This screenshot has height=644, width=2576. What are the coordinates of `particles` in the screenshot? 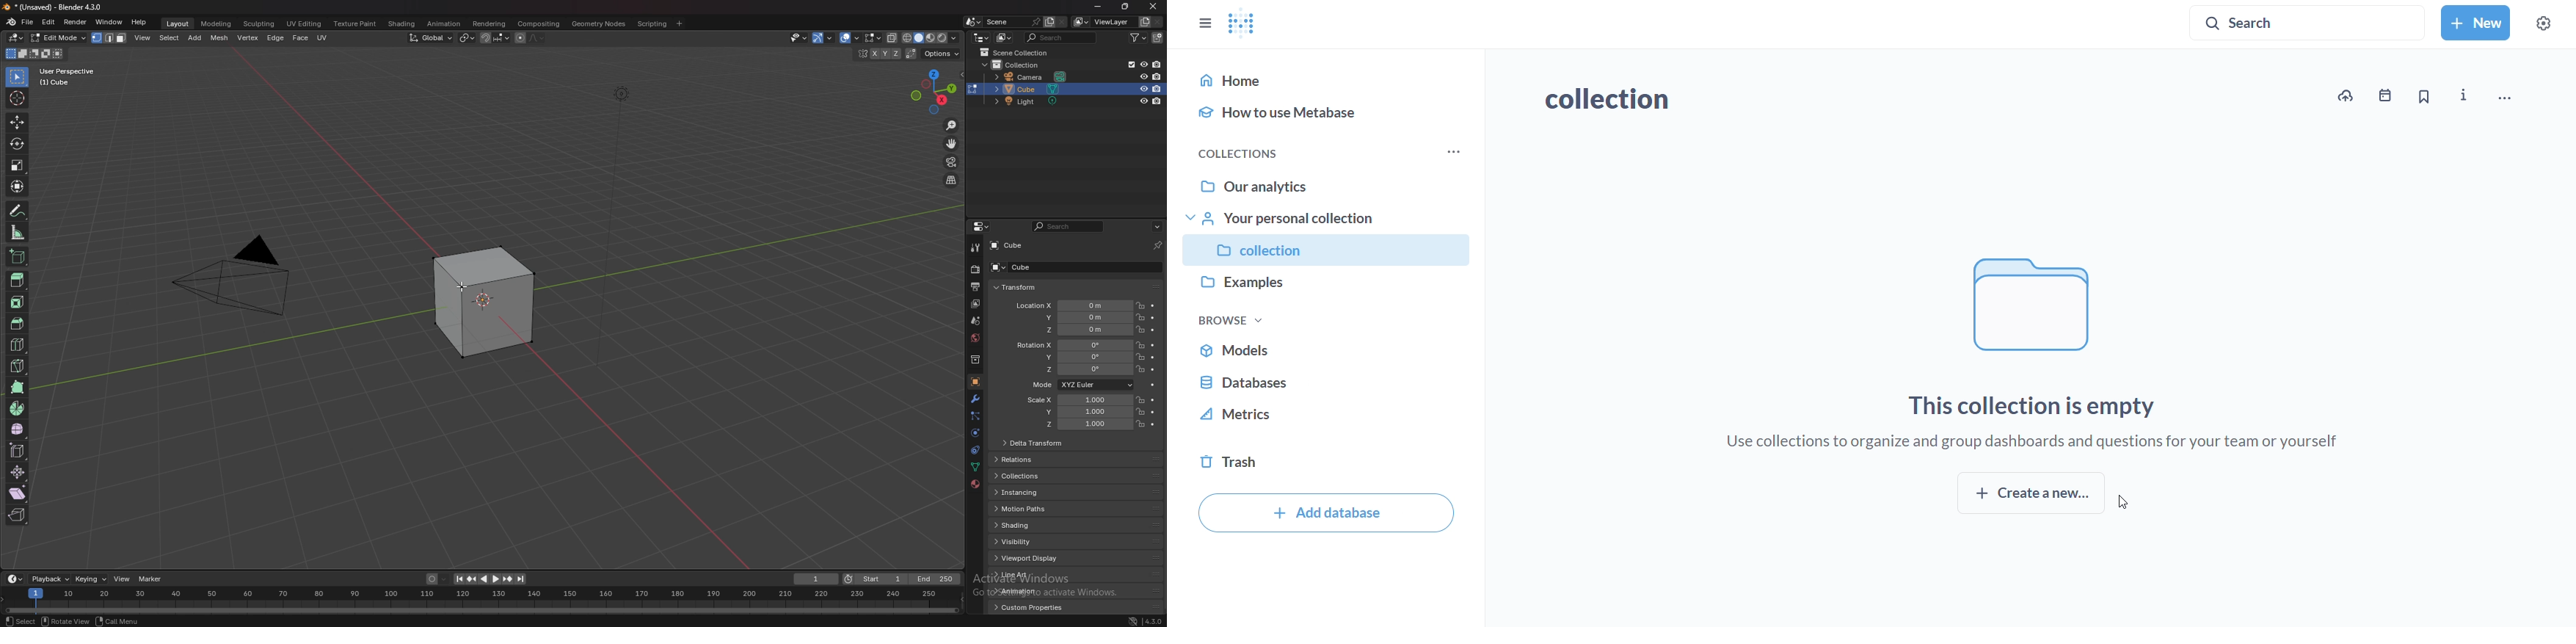 It's located at (976, 417).